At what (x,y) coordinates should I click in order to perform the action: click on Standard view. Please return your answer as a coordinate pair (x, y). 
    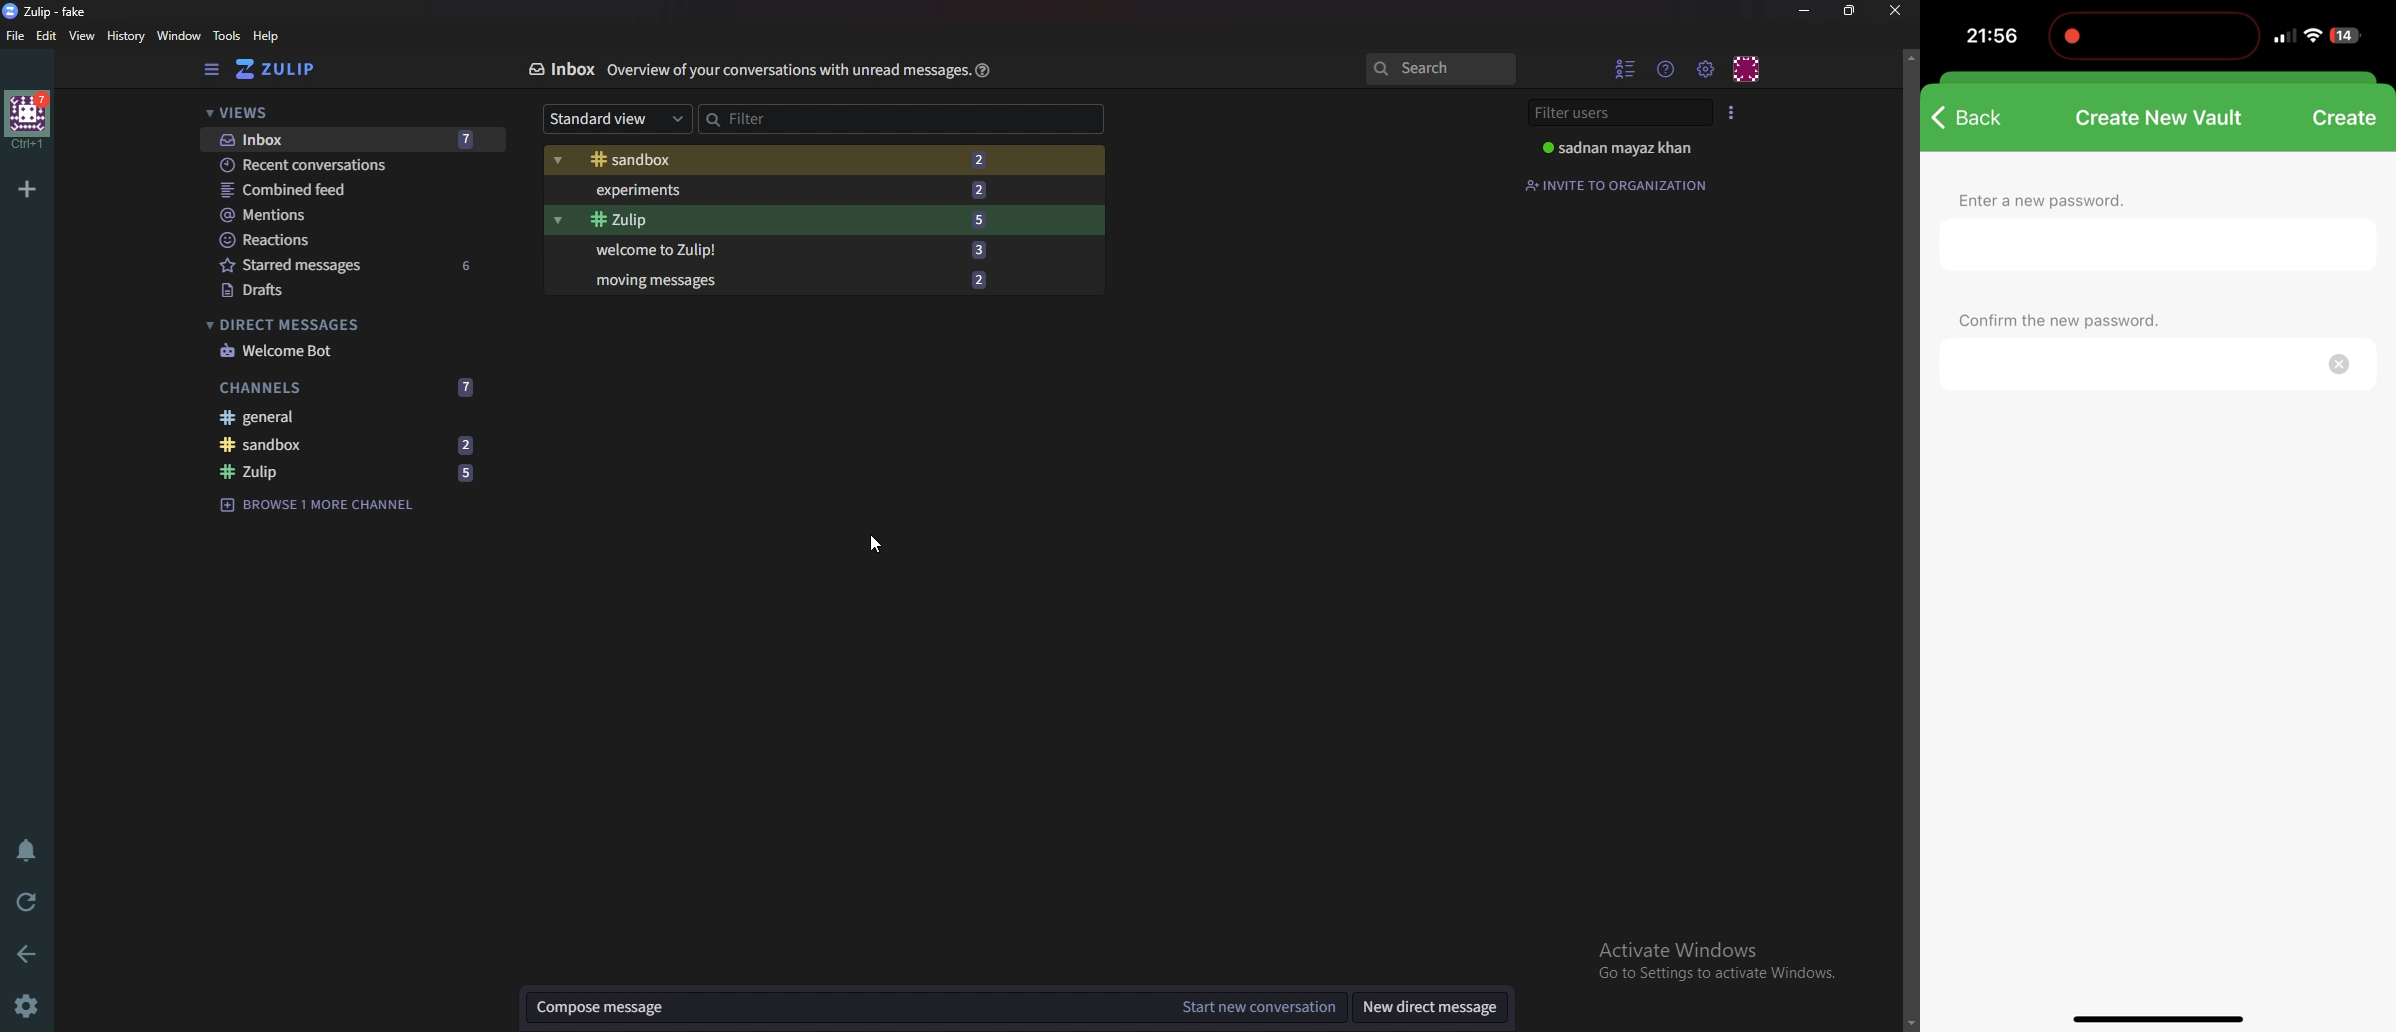
    Looking at the image, I should click on (618, 117).